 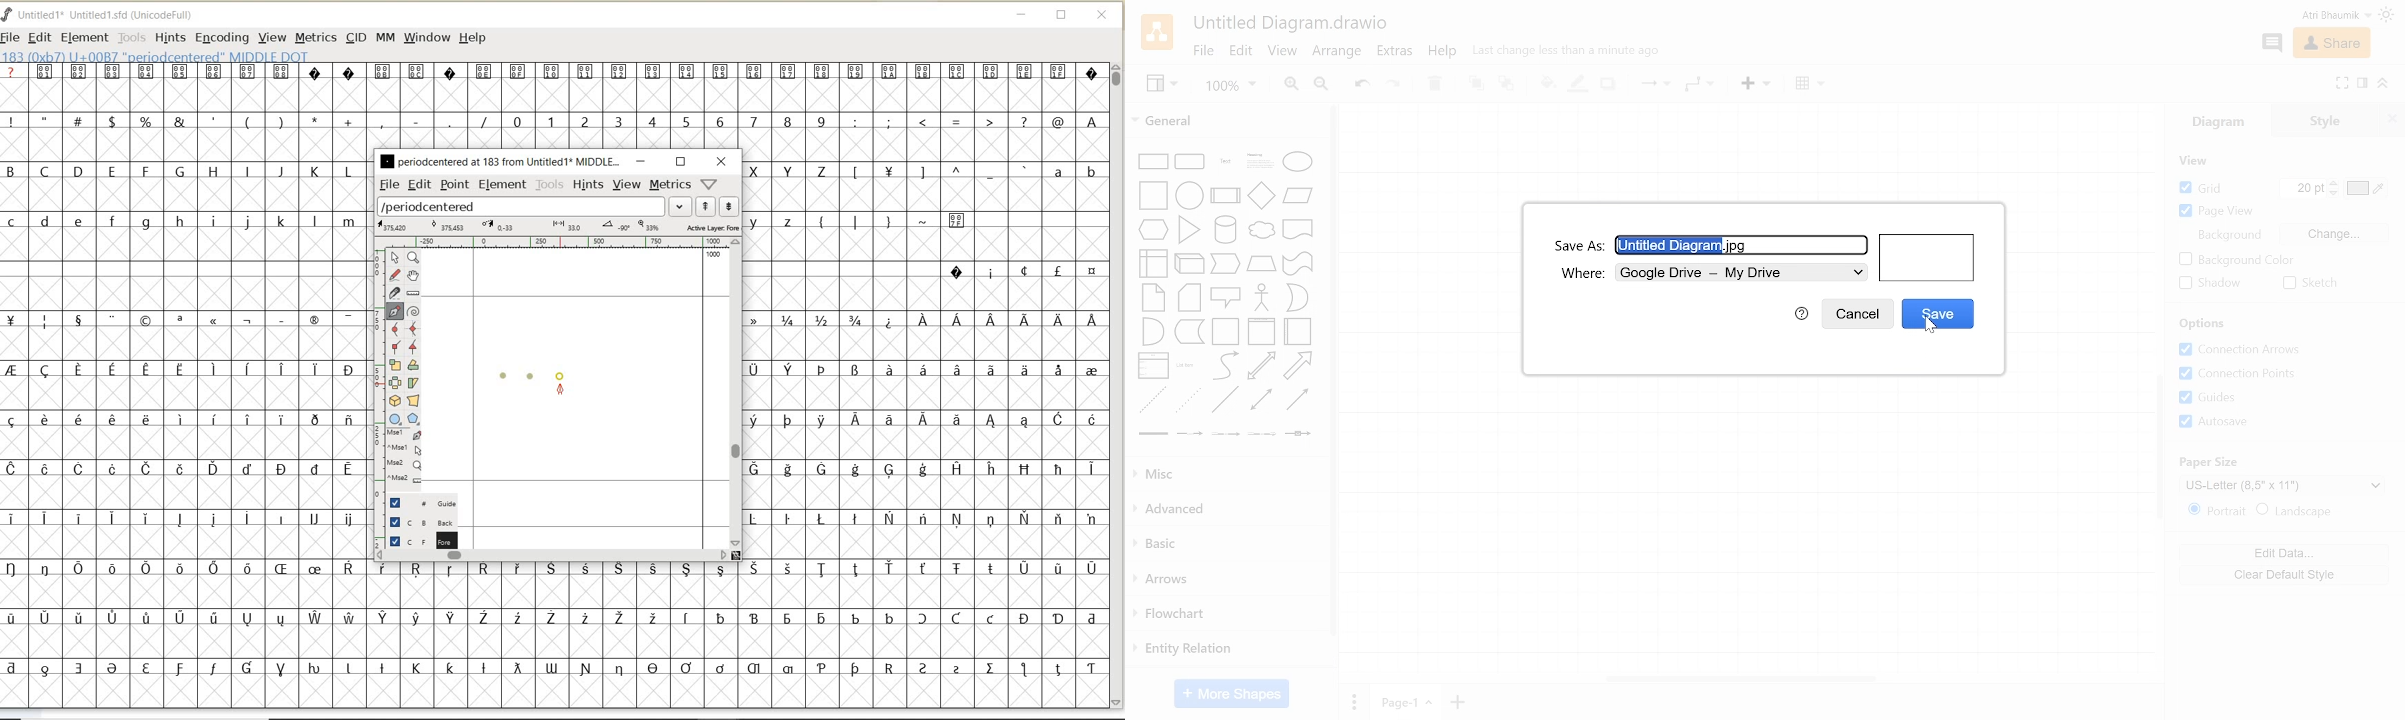 I want to click on add a curve point, so click(x=396, y=328).